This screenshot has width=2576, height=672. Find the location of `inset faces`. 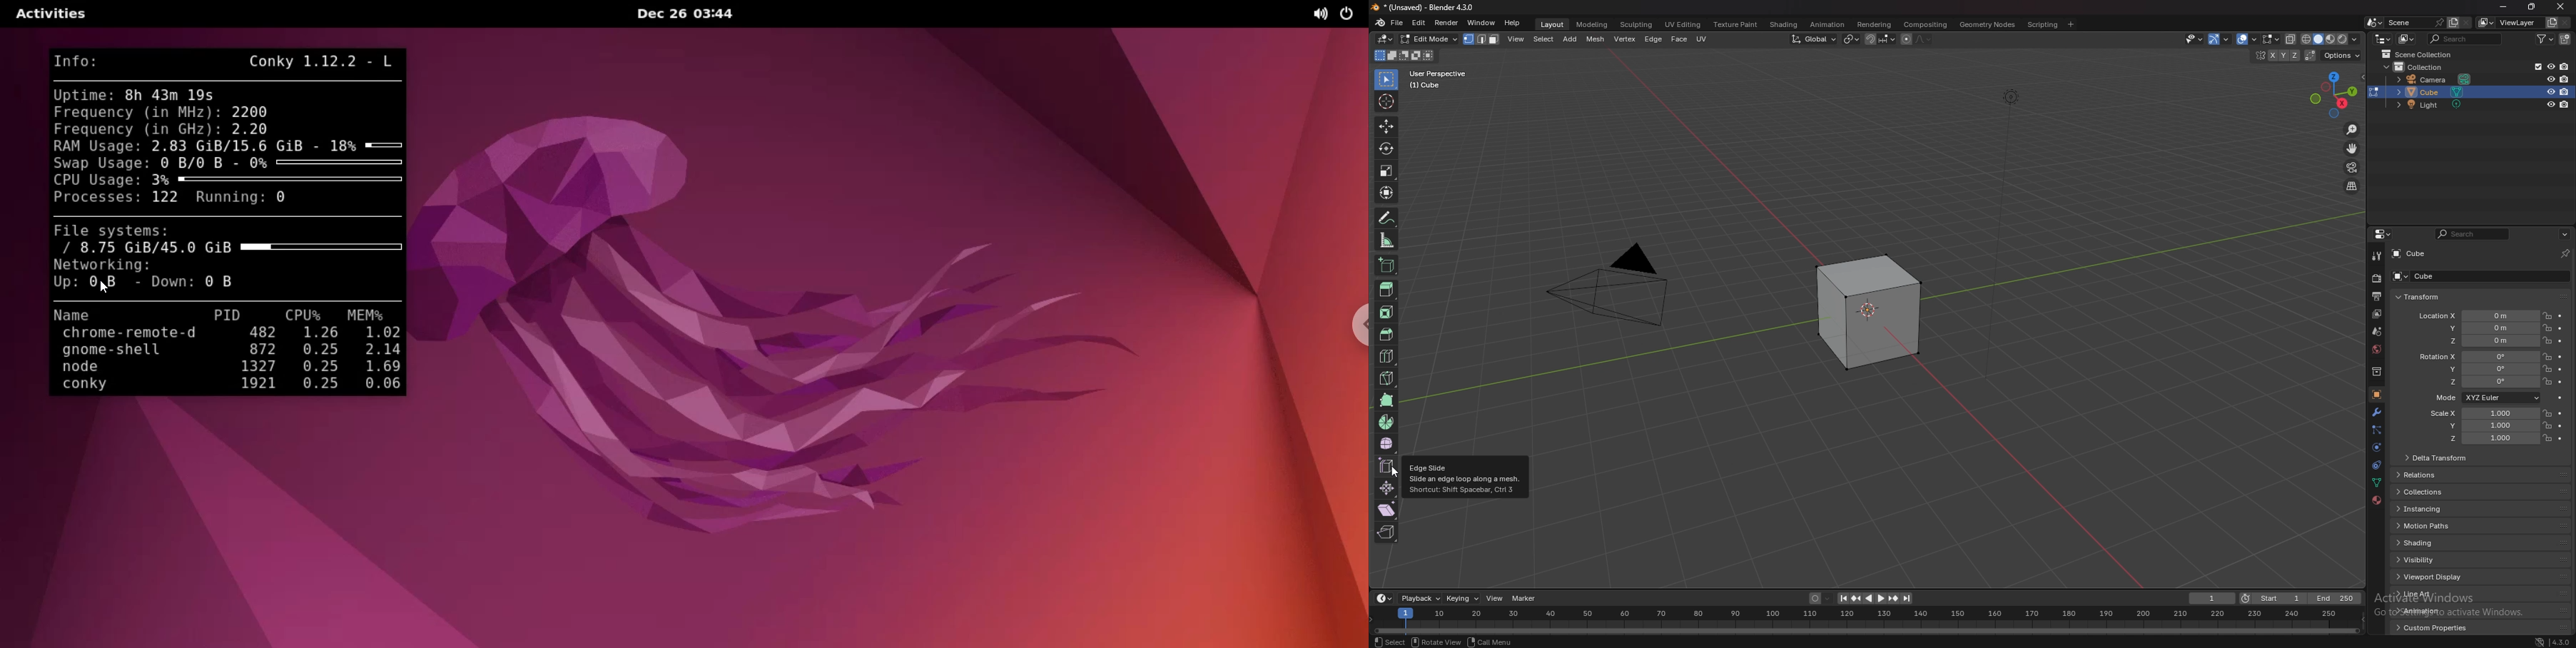

inset faces is located at coordinates (1386, 313).